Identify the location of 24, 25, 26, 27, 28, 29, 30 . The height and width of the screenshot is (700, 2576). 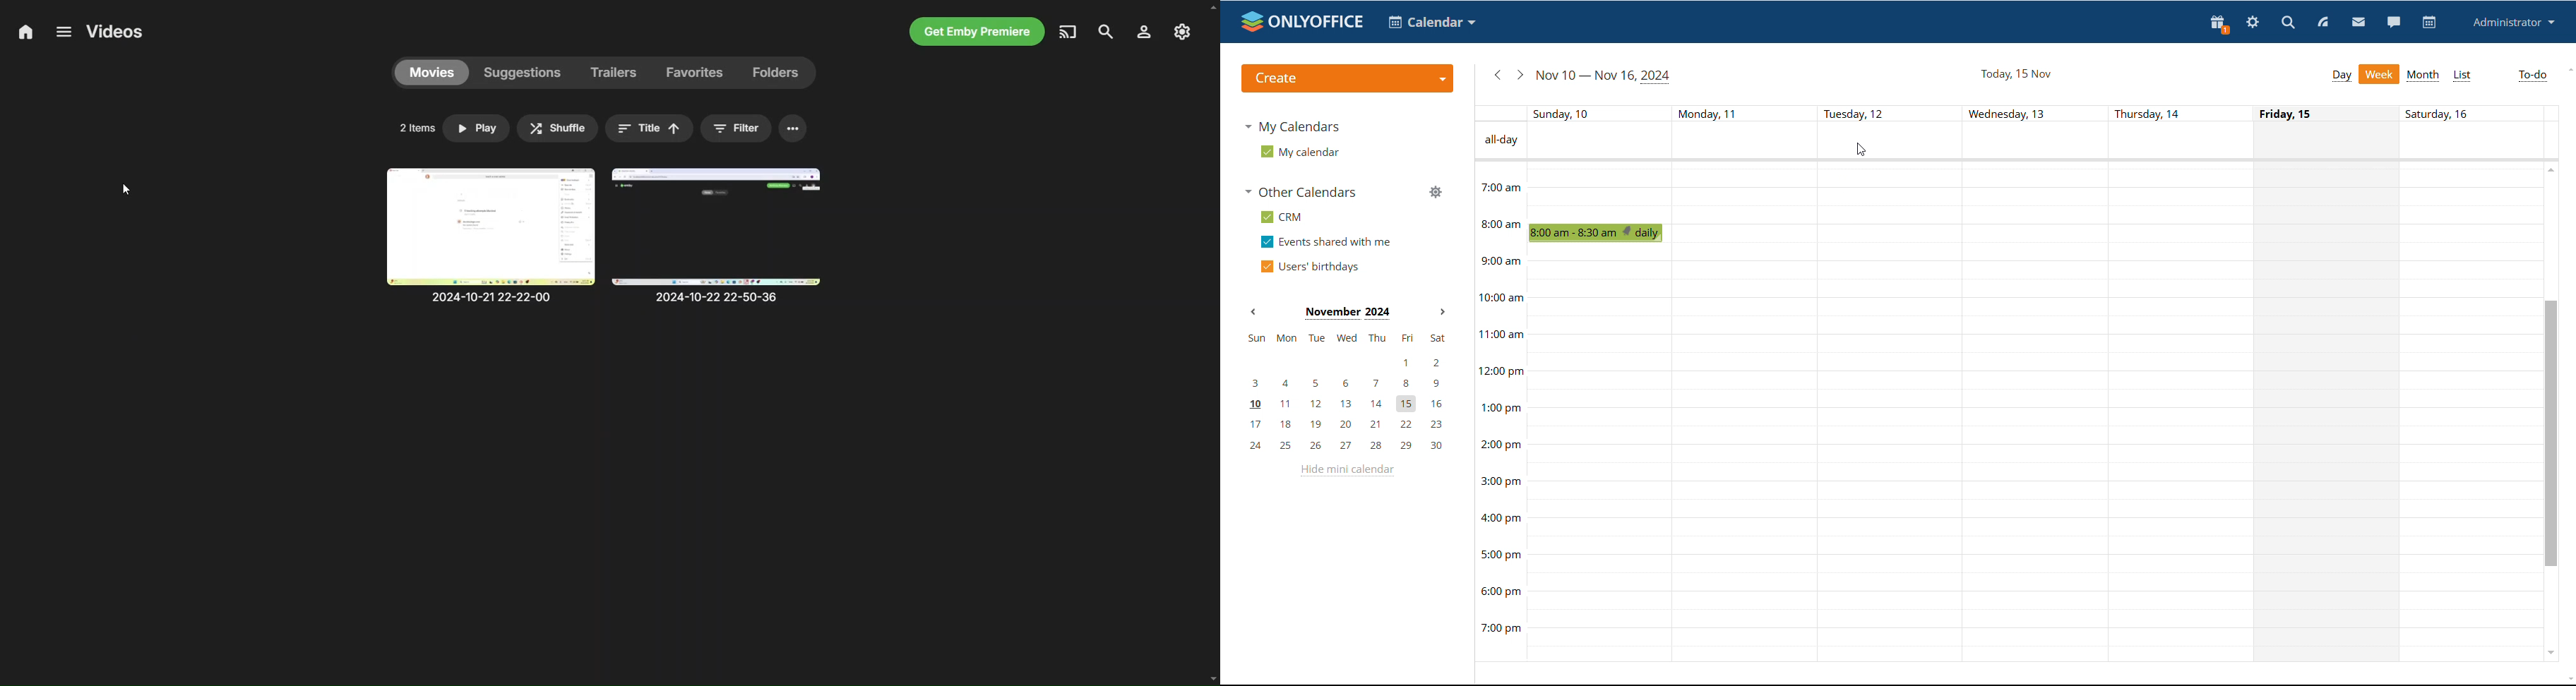
(1352, 446).